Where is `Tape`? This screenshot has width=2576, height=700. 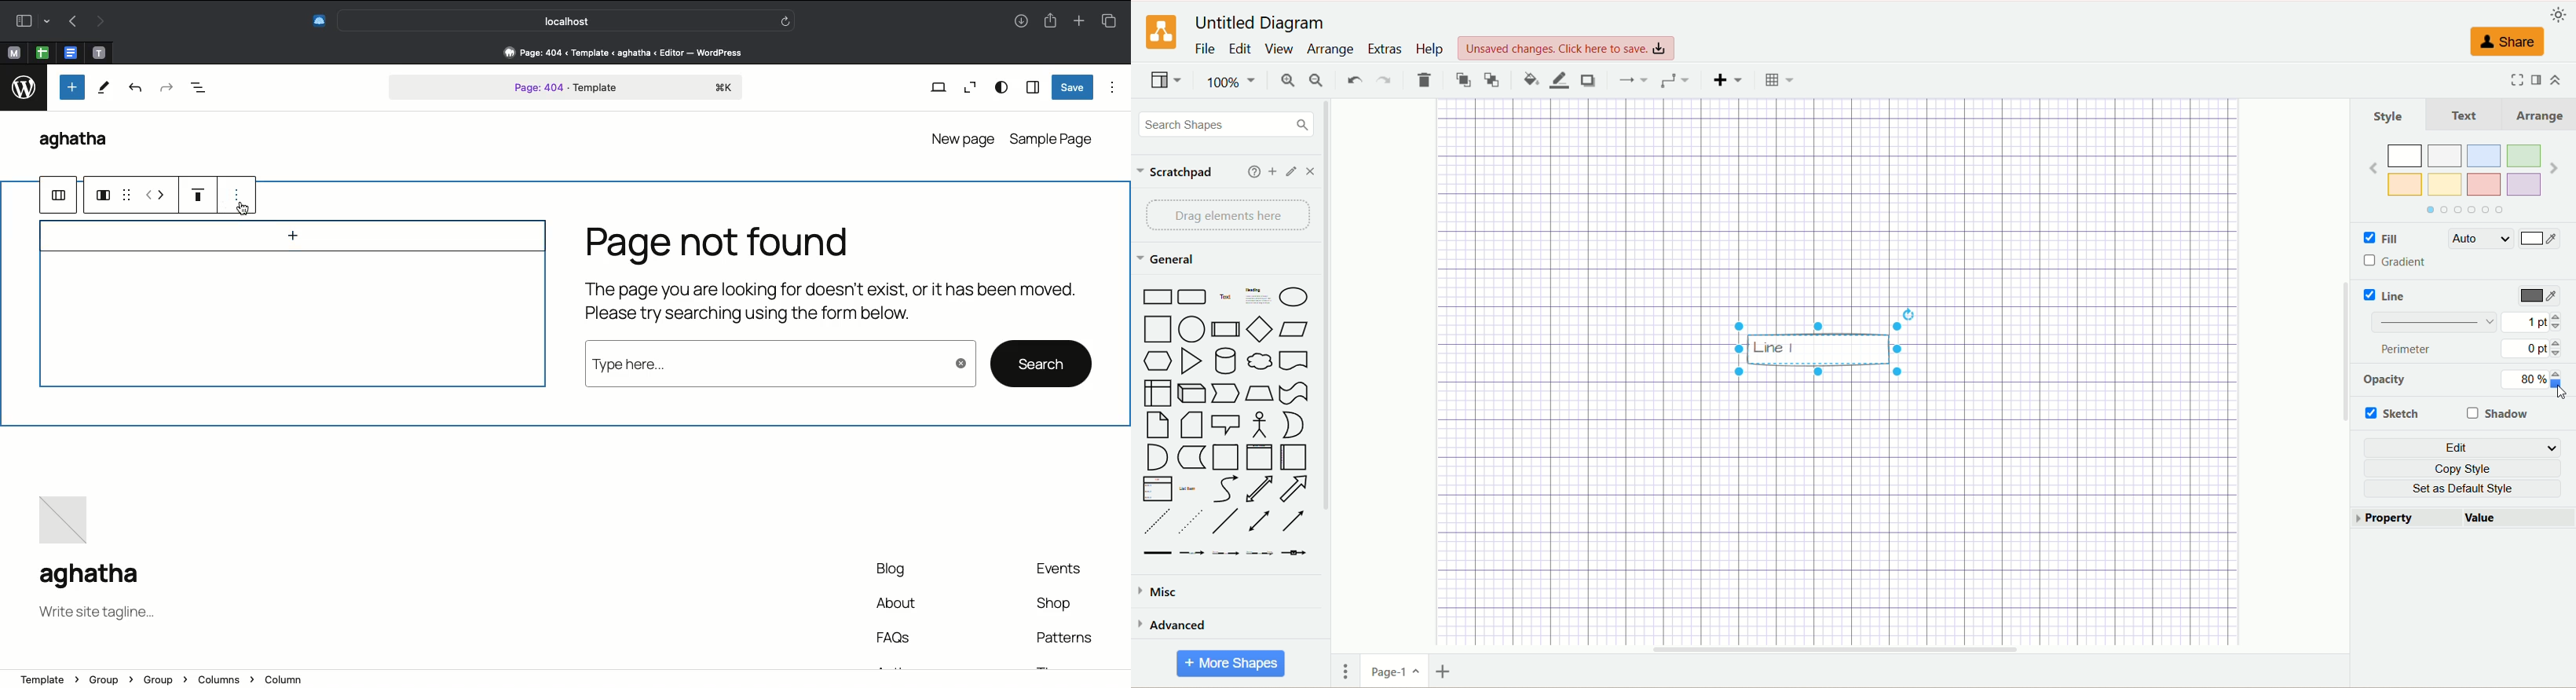
Tape is located at coordinates (1294, 393).